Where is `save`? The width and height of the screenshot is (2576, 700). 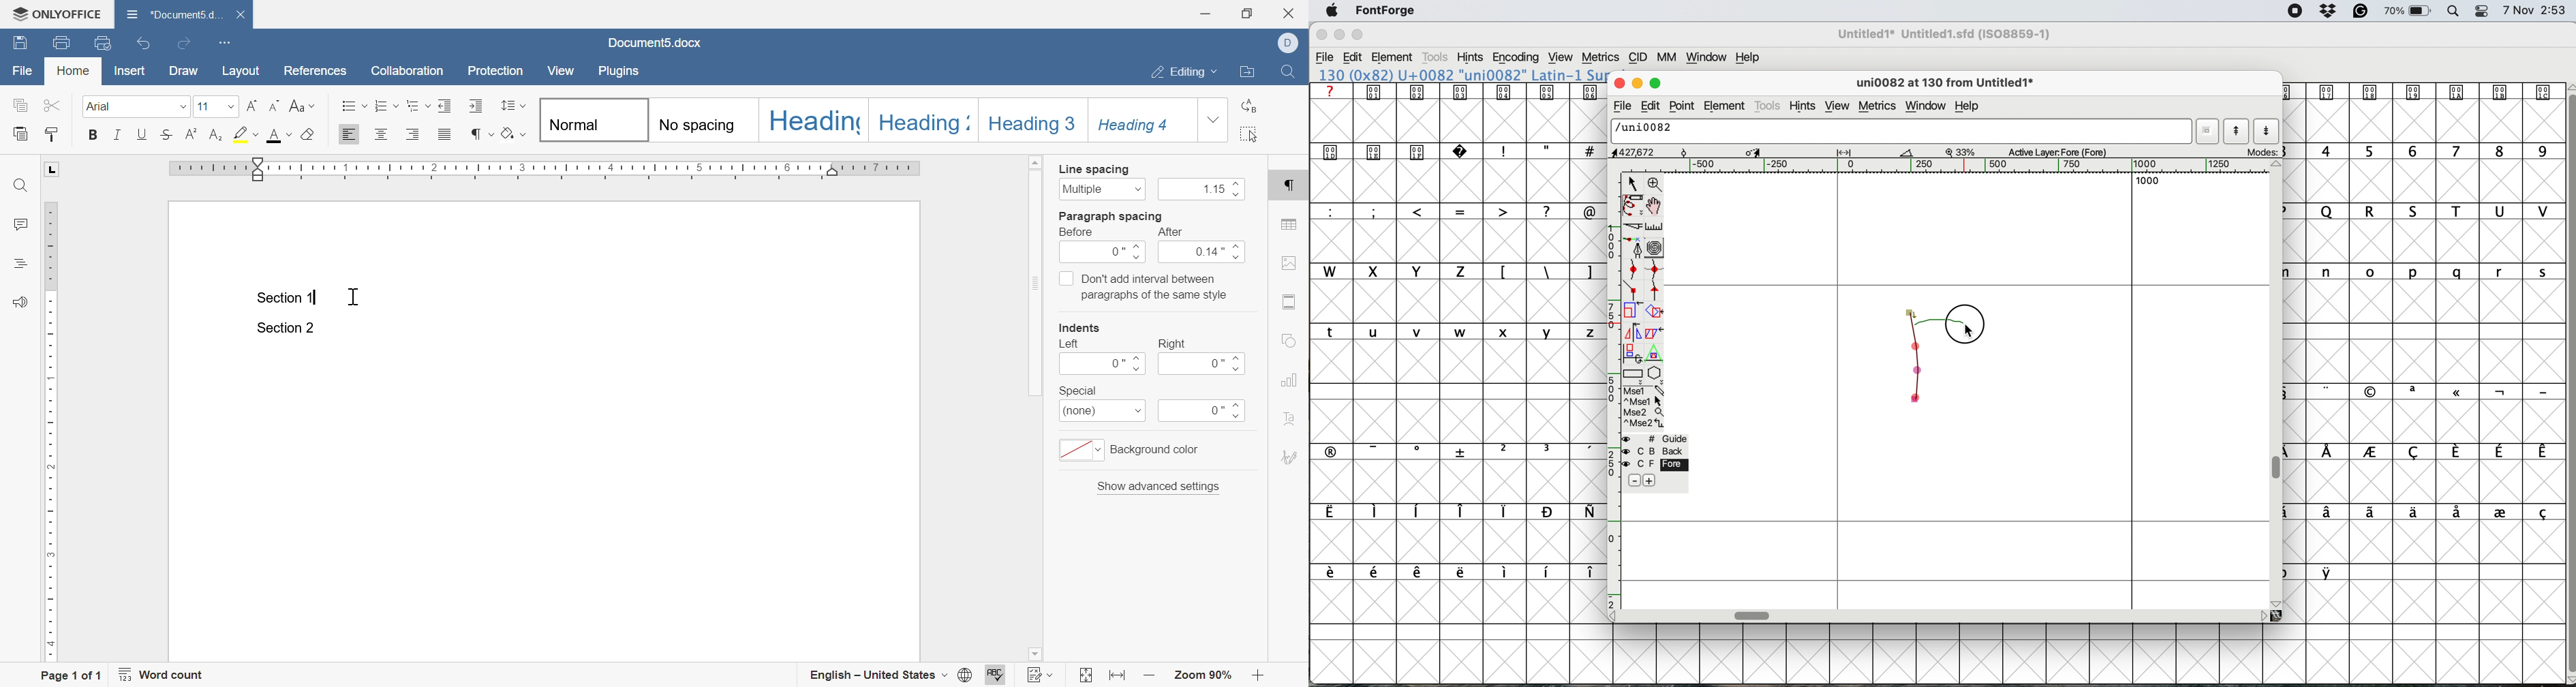
save is located at coordinates (20, 42).